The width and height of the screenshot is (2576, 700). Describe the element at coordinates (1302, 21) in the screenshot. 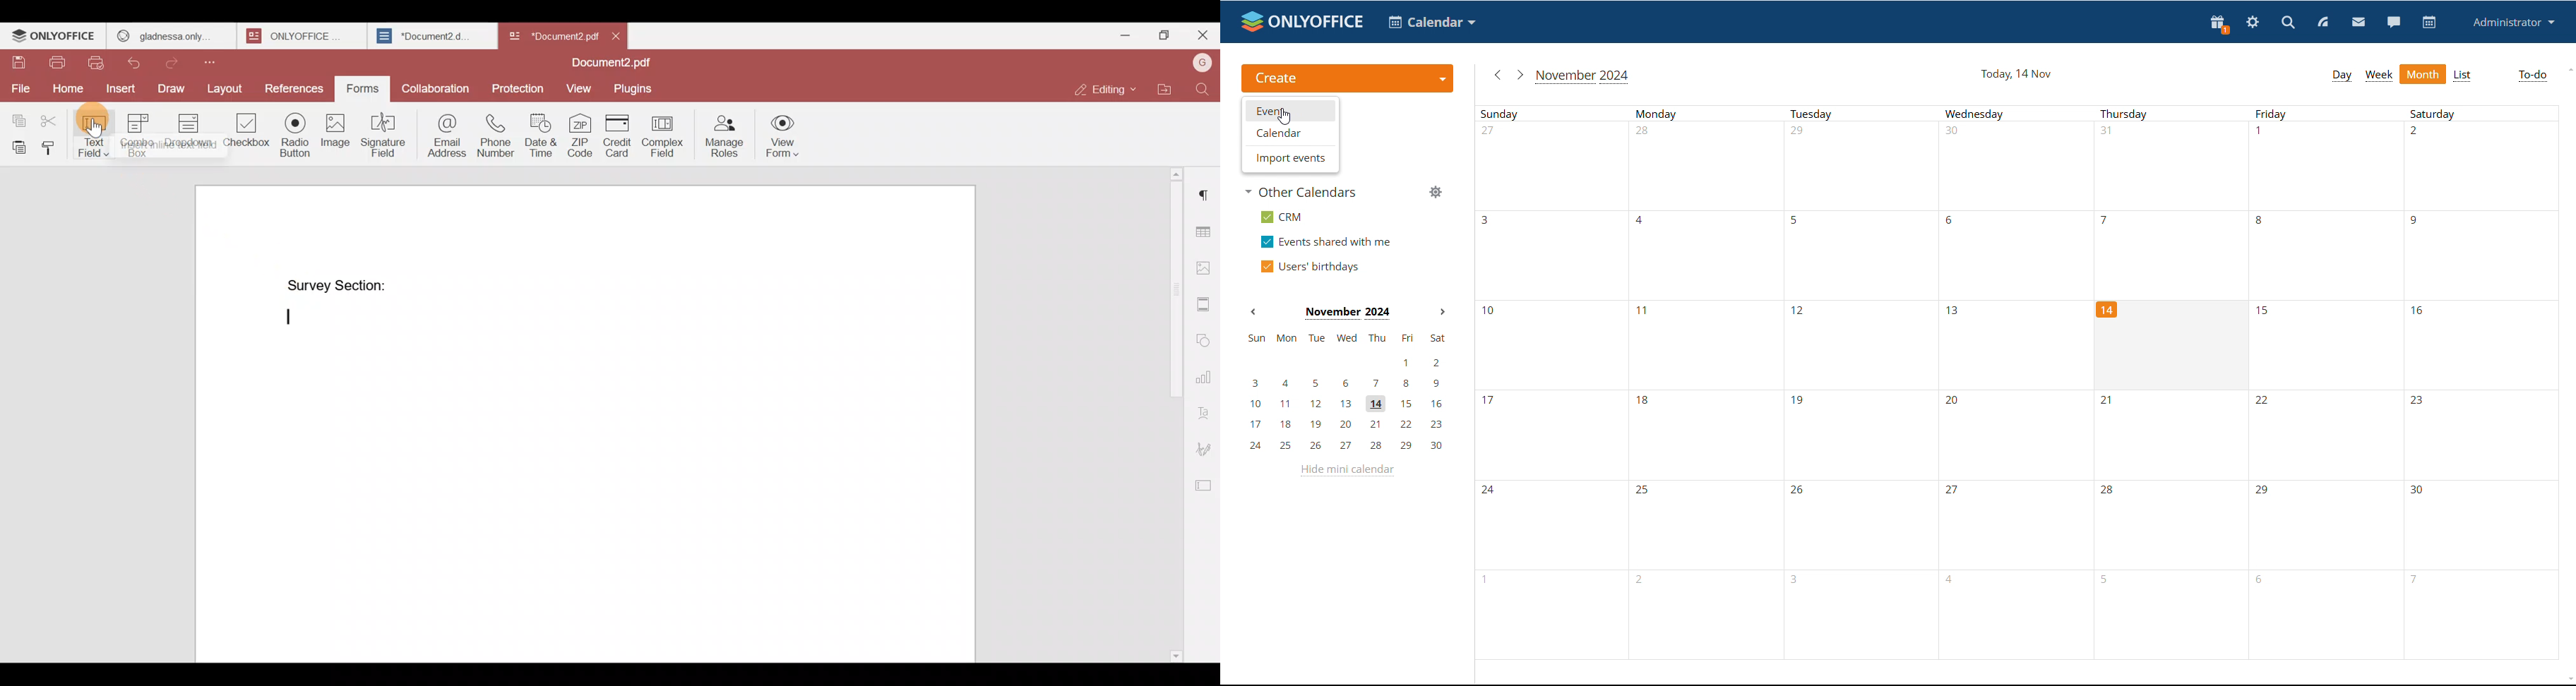

I see `logo` at that location.